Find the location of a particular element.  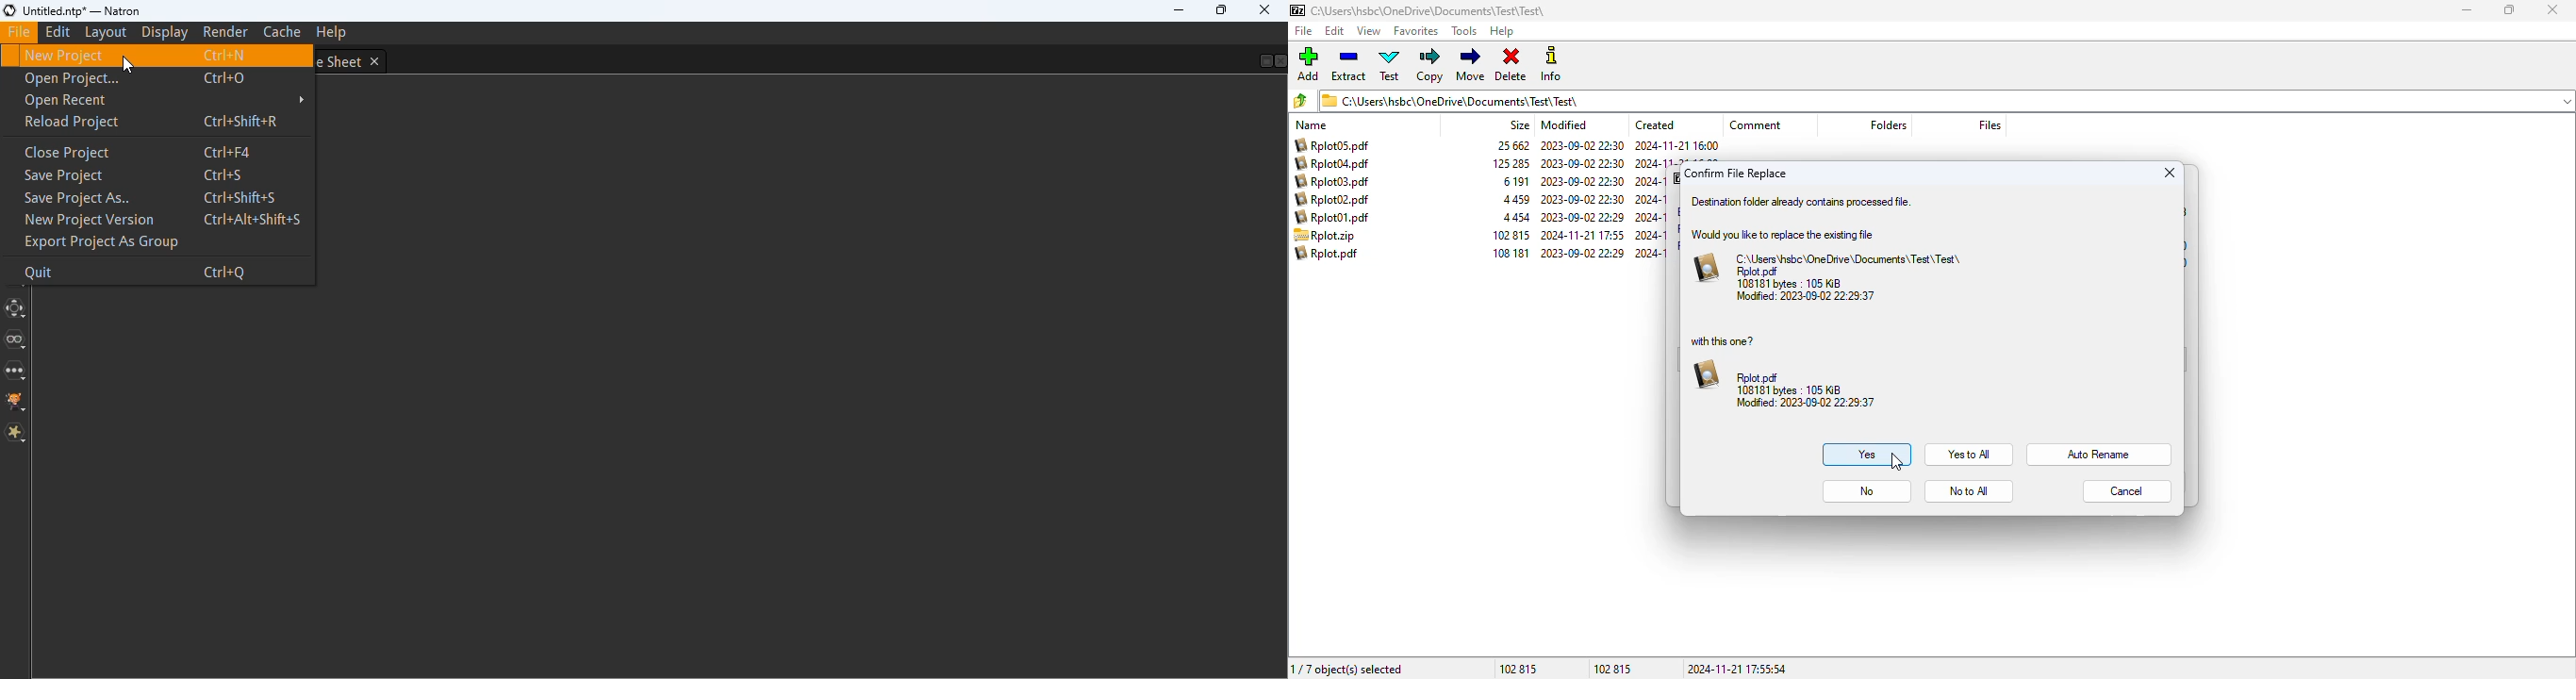

| C:\Users\hsbc\OneDrive\Documents\ Test\ Test\ is located at coordinates (1455, 100).